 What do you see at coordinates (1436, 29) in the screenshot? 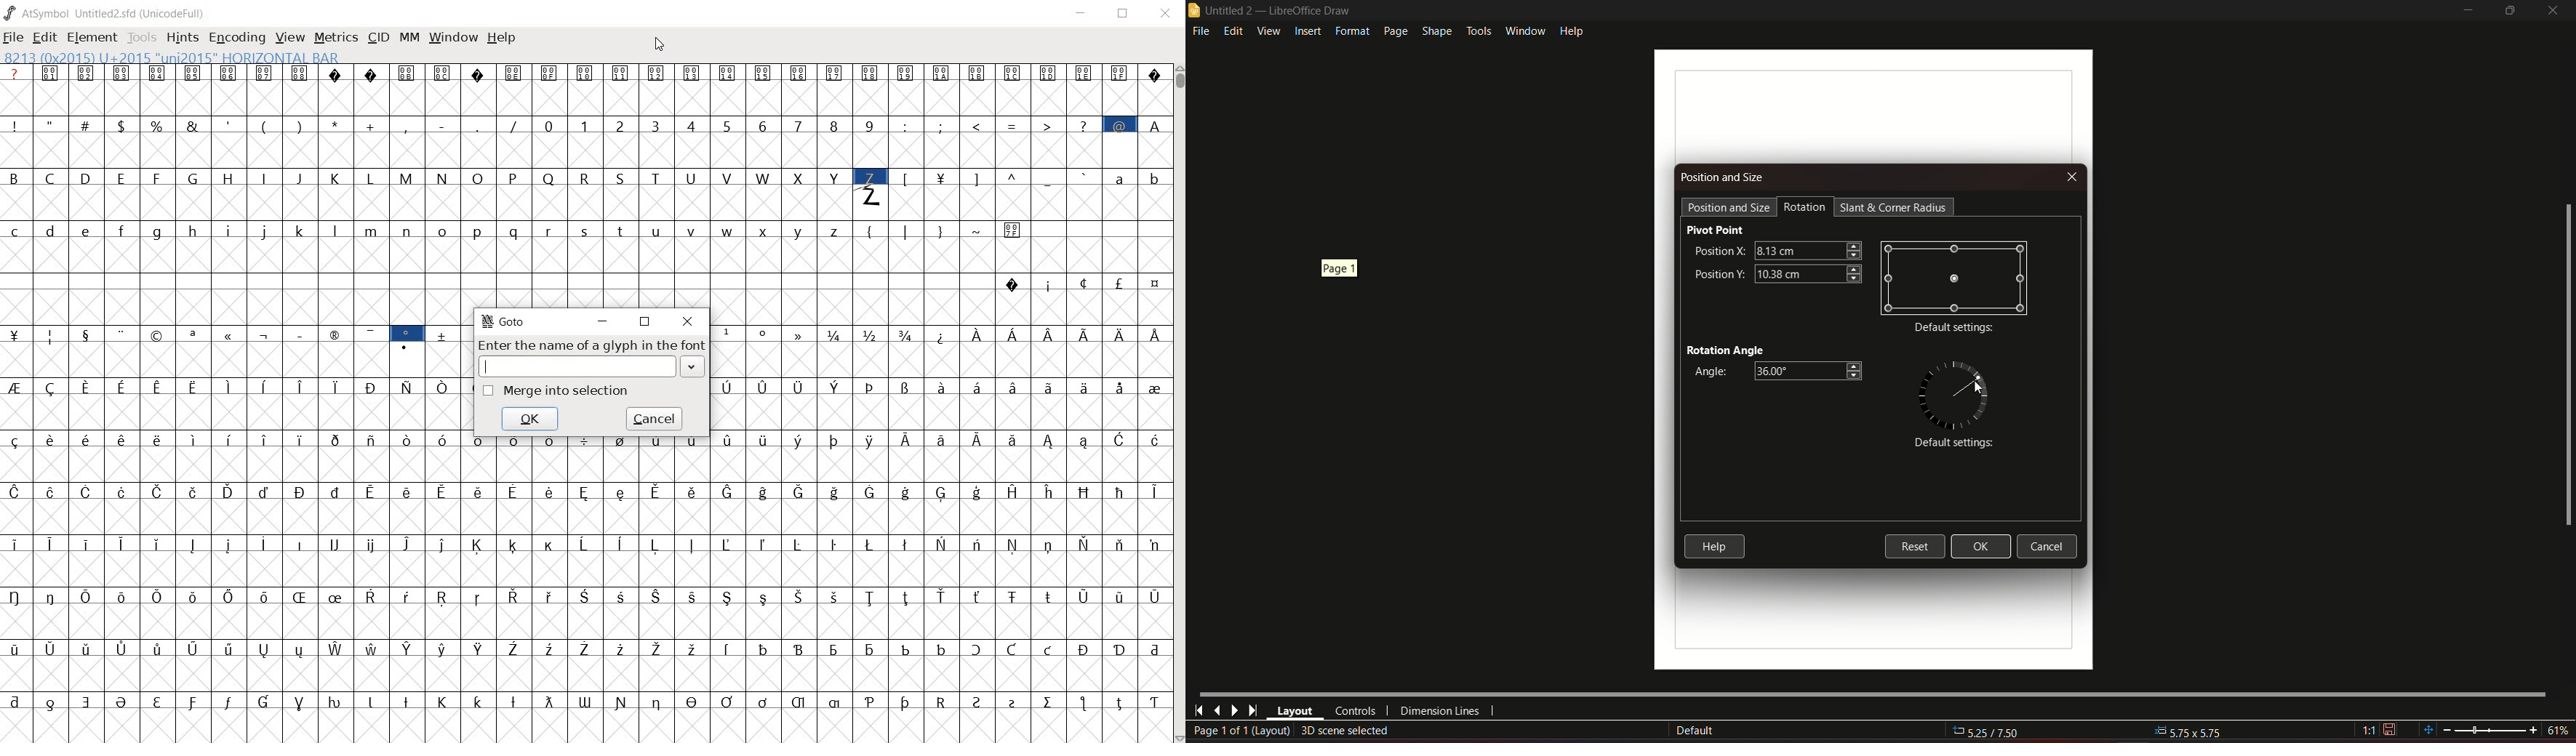
I see `shape` at bounding box center [1436, 29].